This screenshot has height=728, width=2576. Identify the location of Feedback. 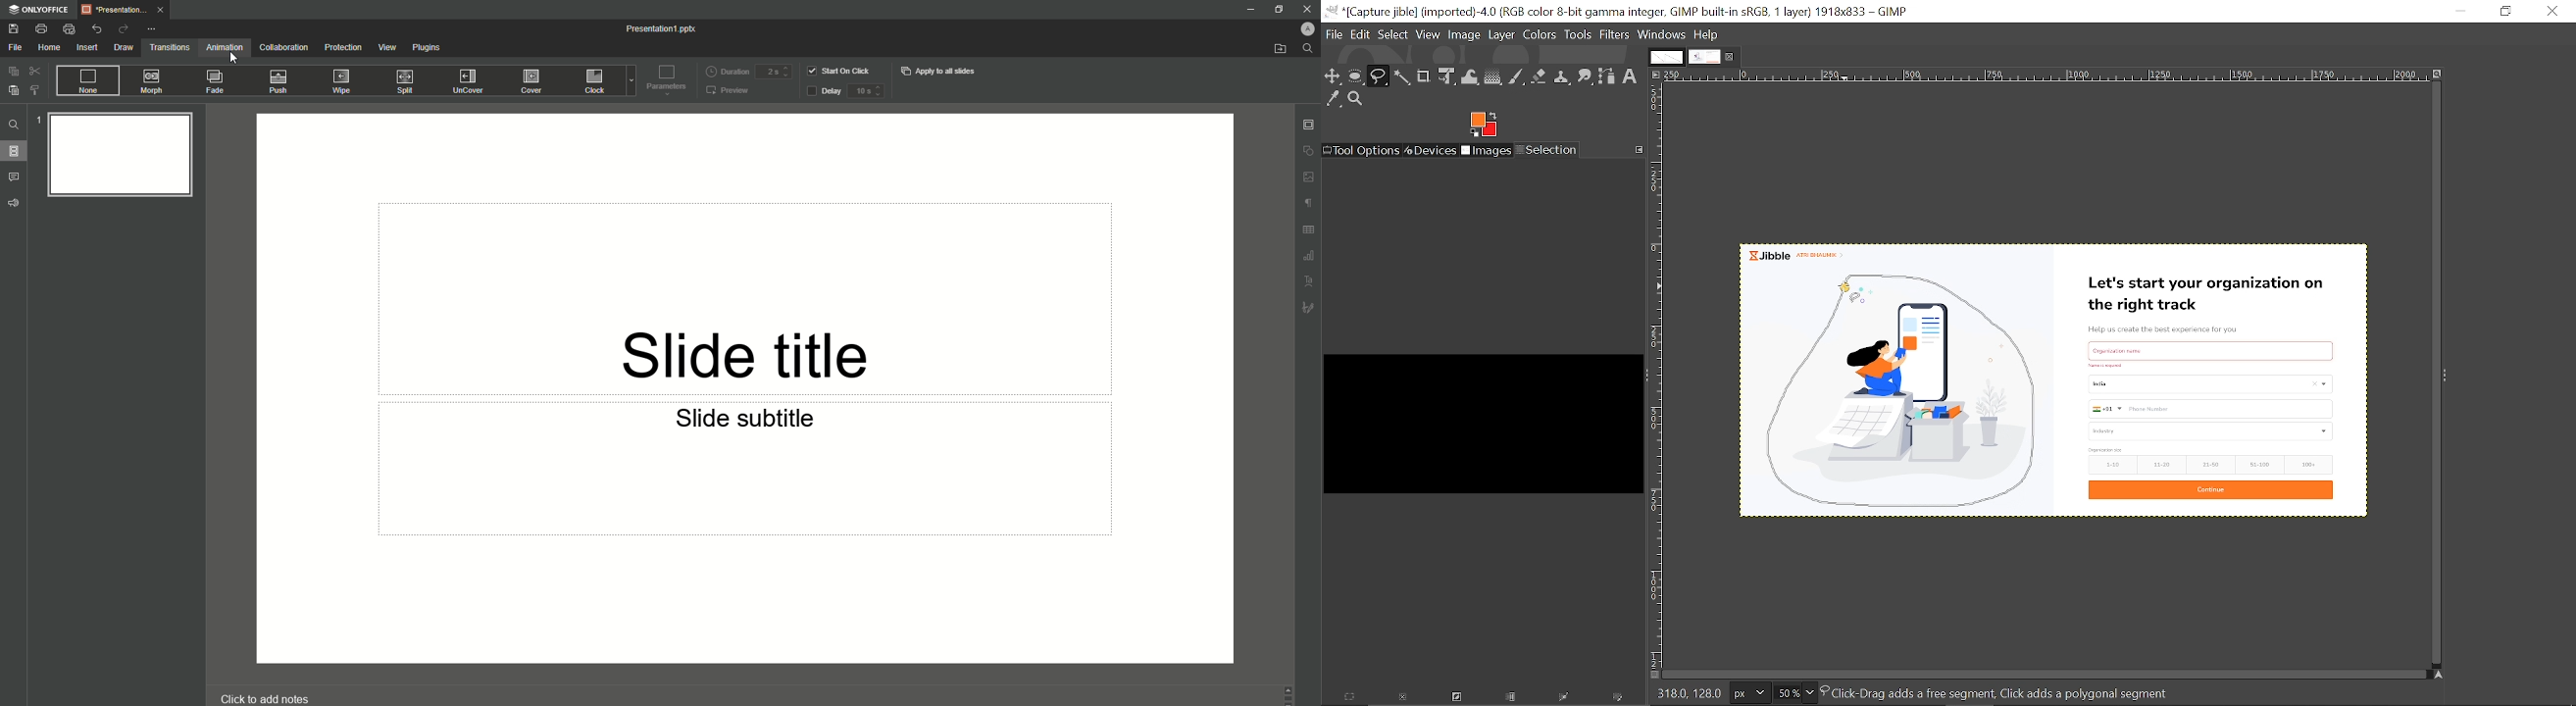
(14, 204).